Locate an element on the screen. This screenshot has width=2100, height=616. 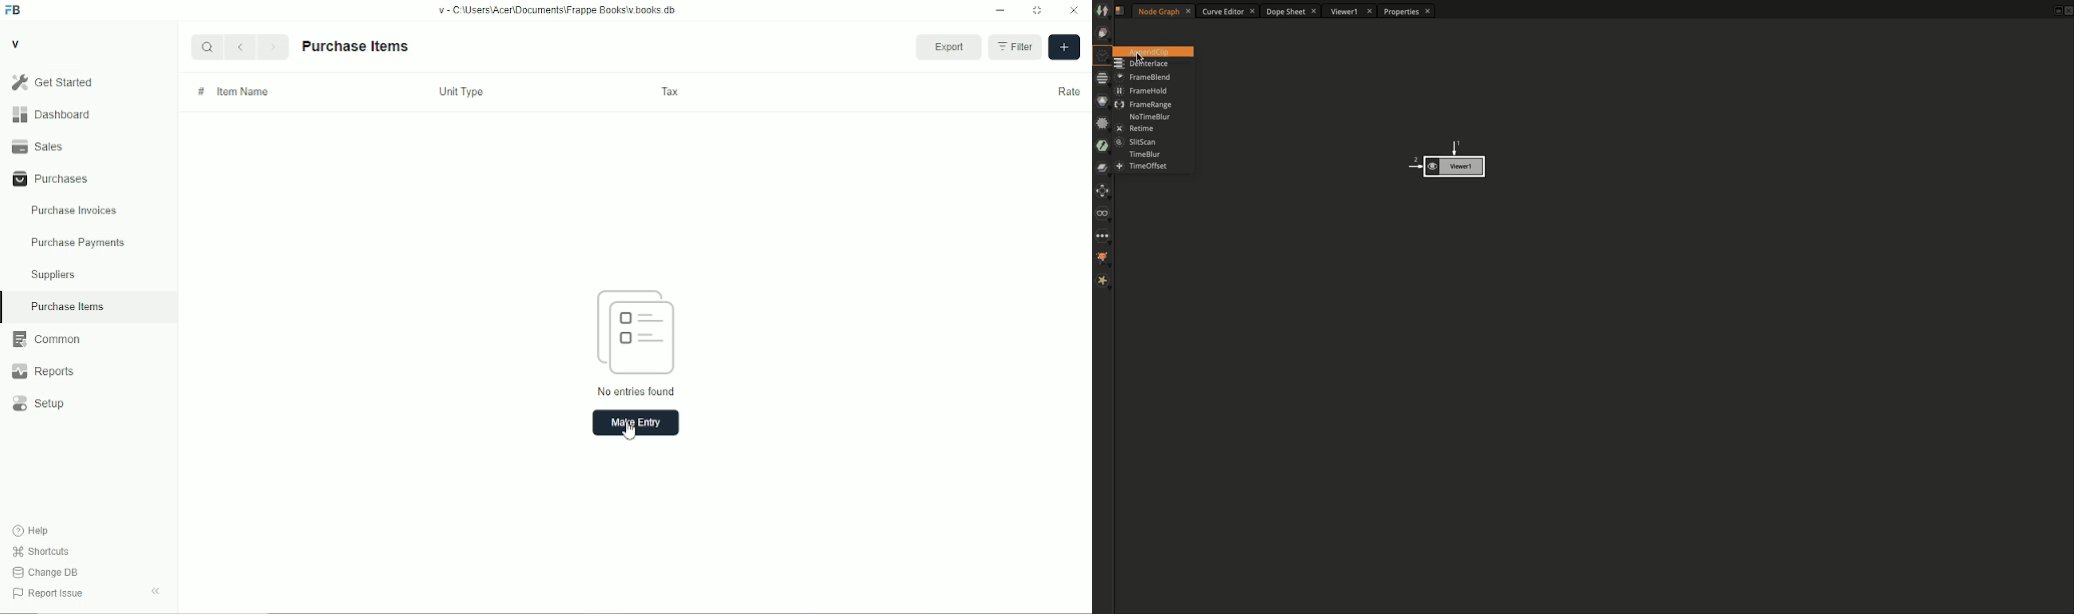
setup is located at coordinates (39, 404).